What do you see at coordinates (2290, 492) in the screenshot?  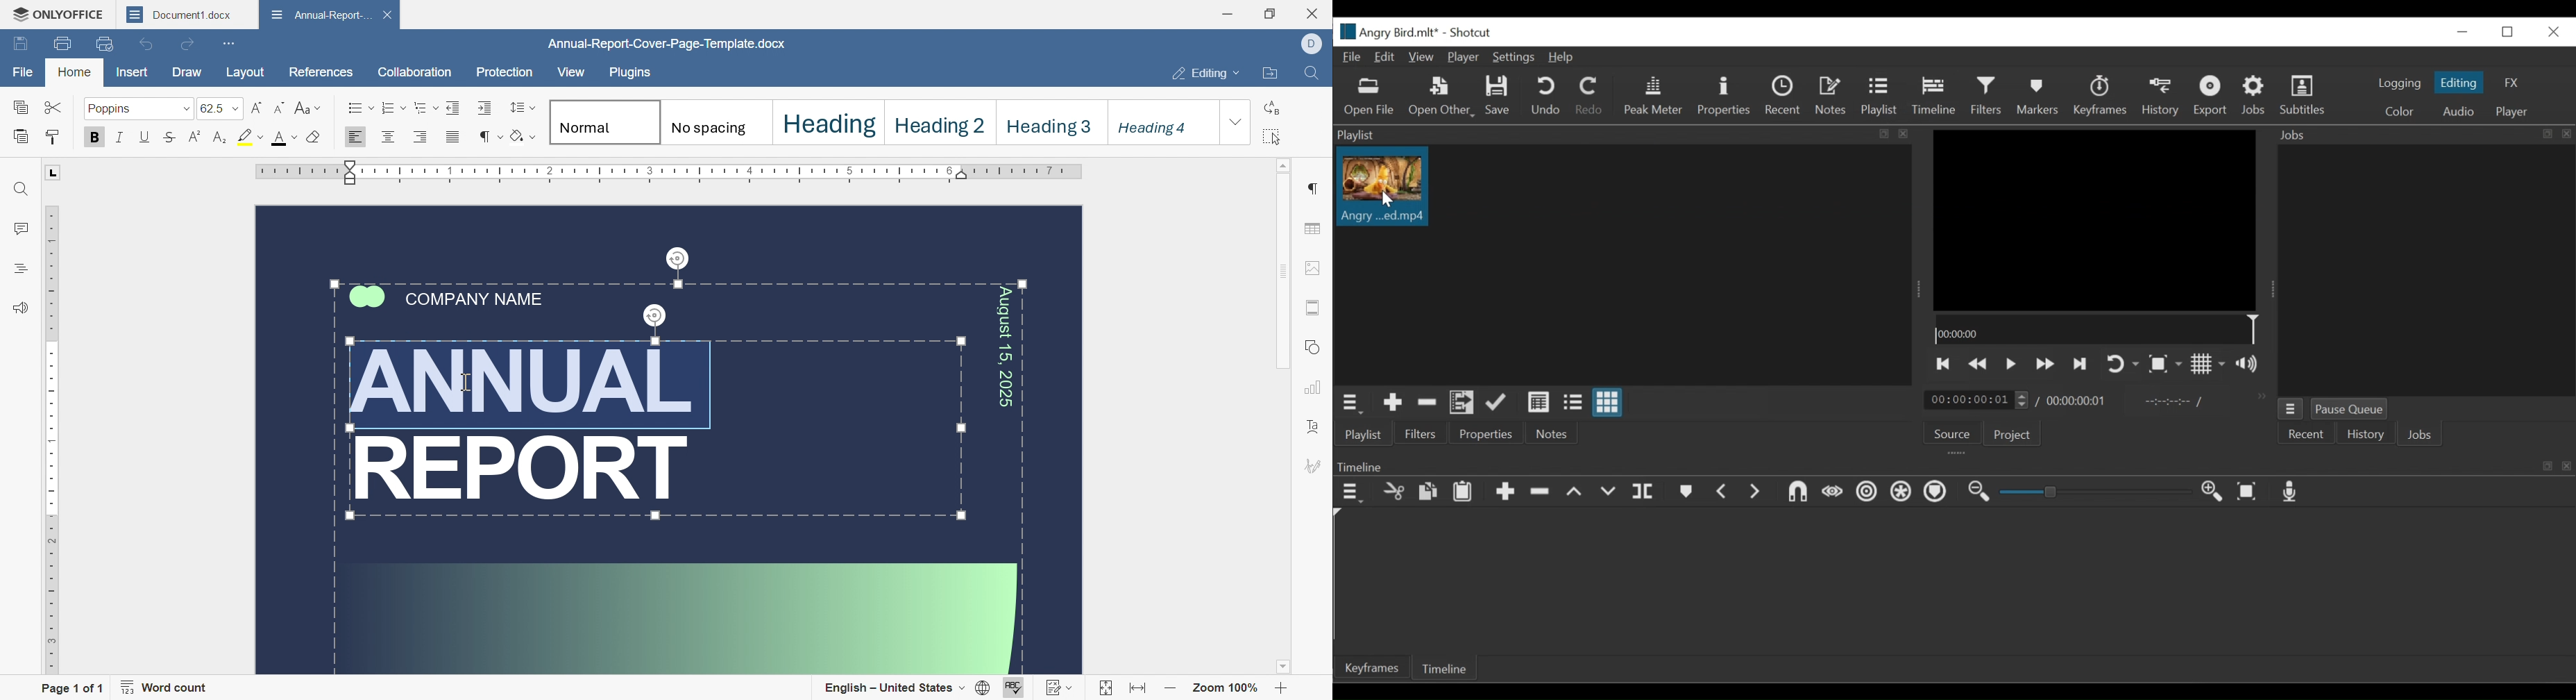 I see `Record audio` at bounding box center [2290, 492].